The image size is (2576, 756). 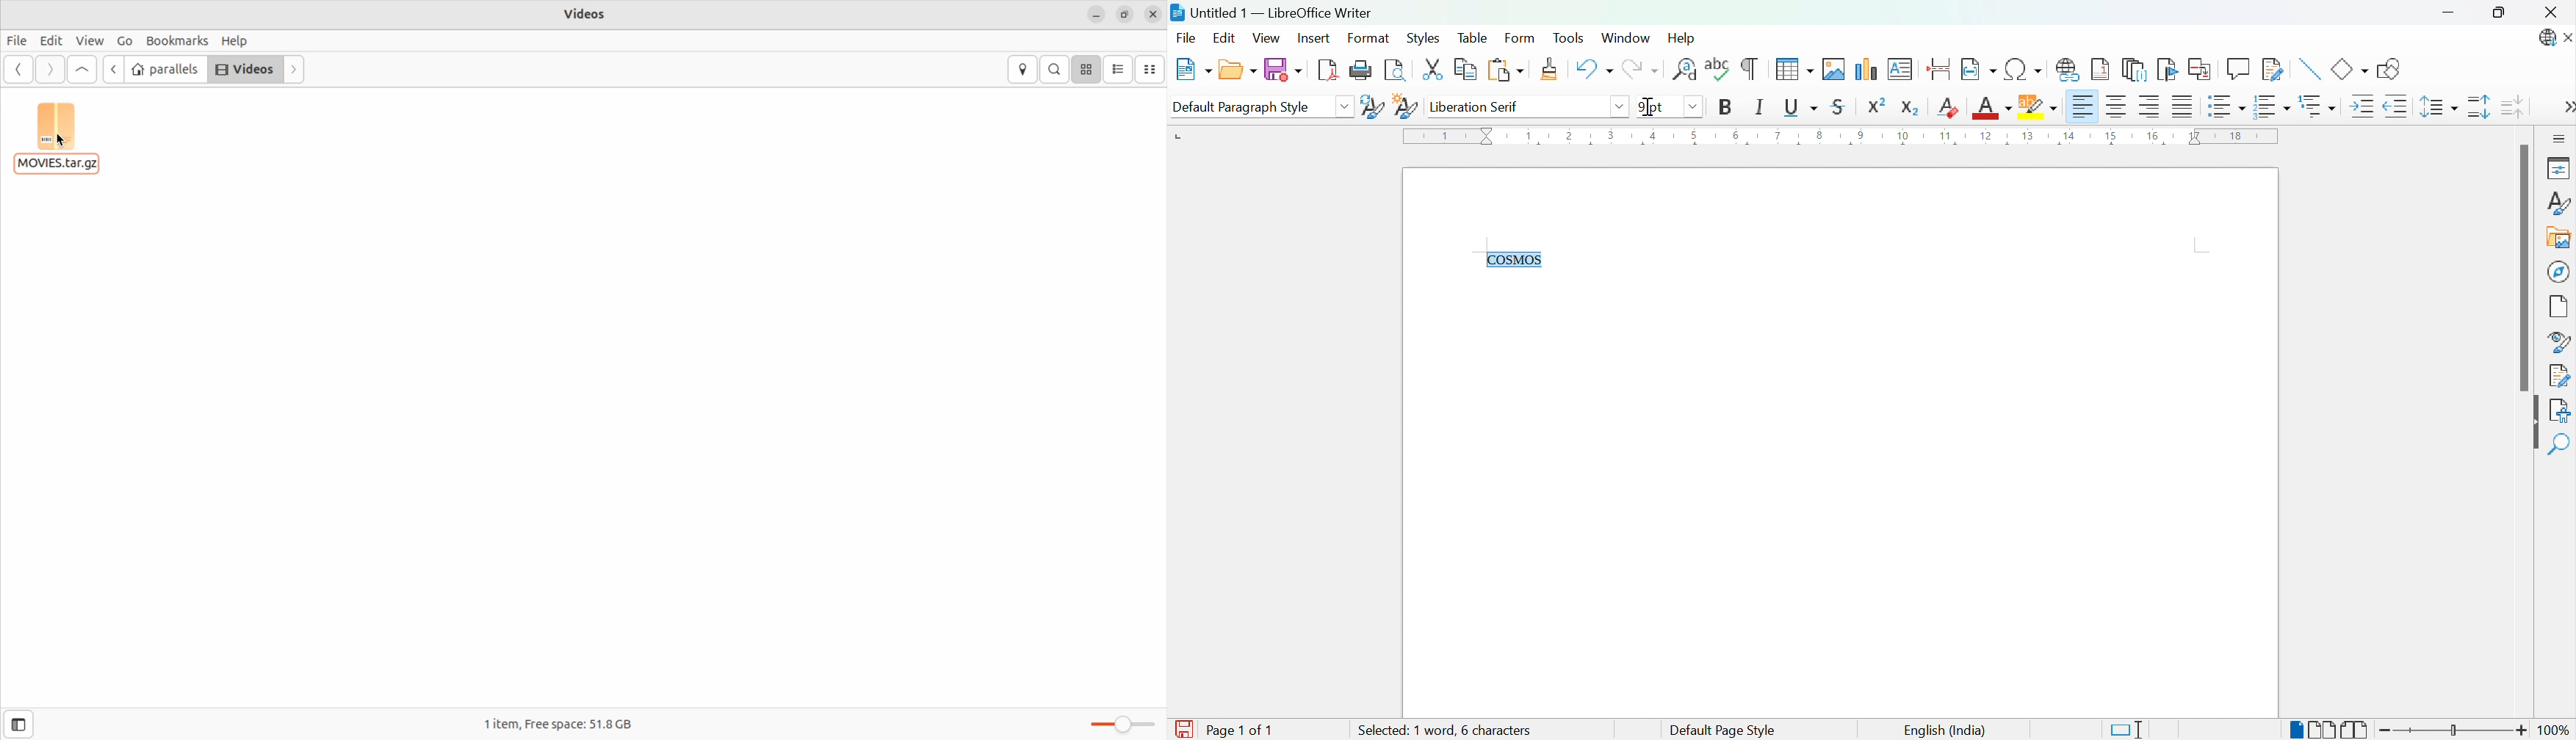 What do you see at coordinates (1628, 39) in the screenshot?
I see `Window` at bounding box center [1628, 39].